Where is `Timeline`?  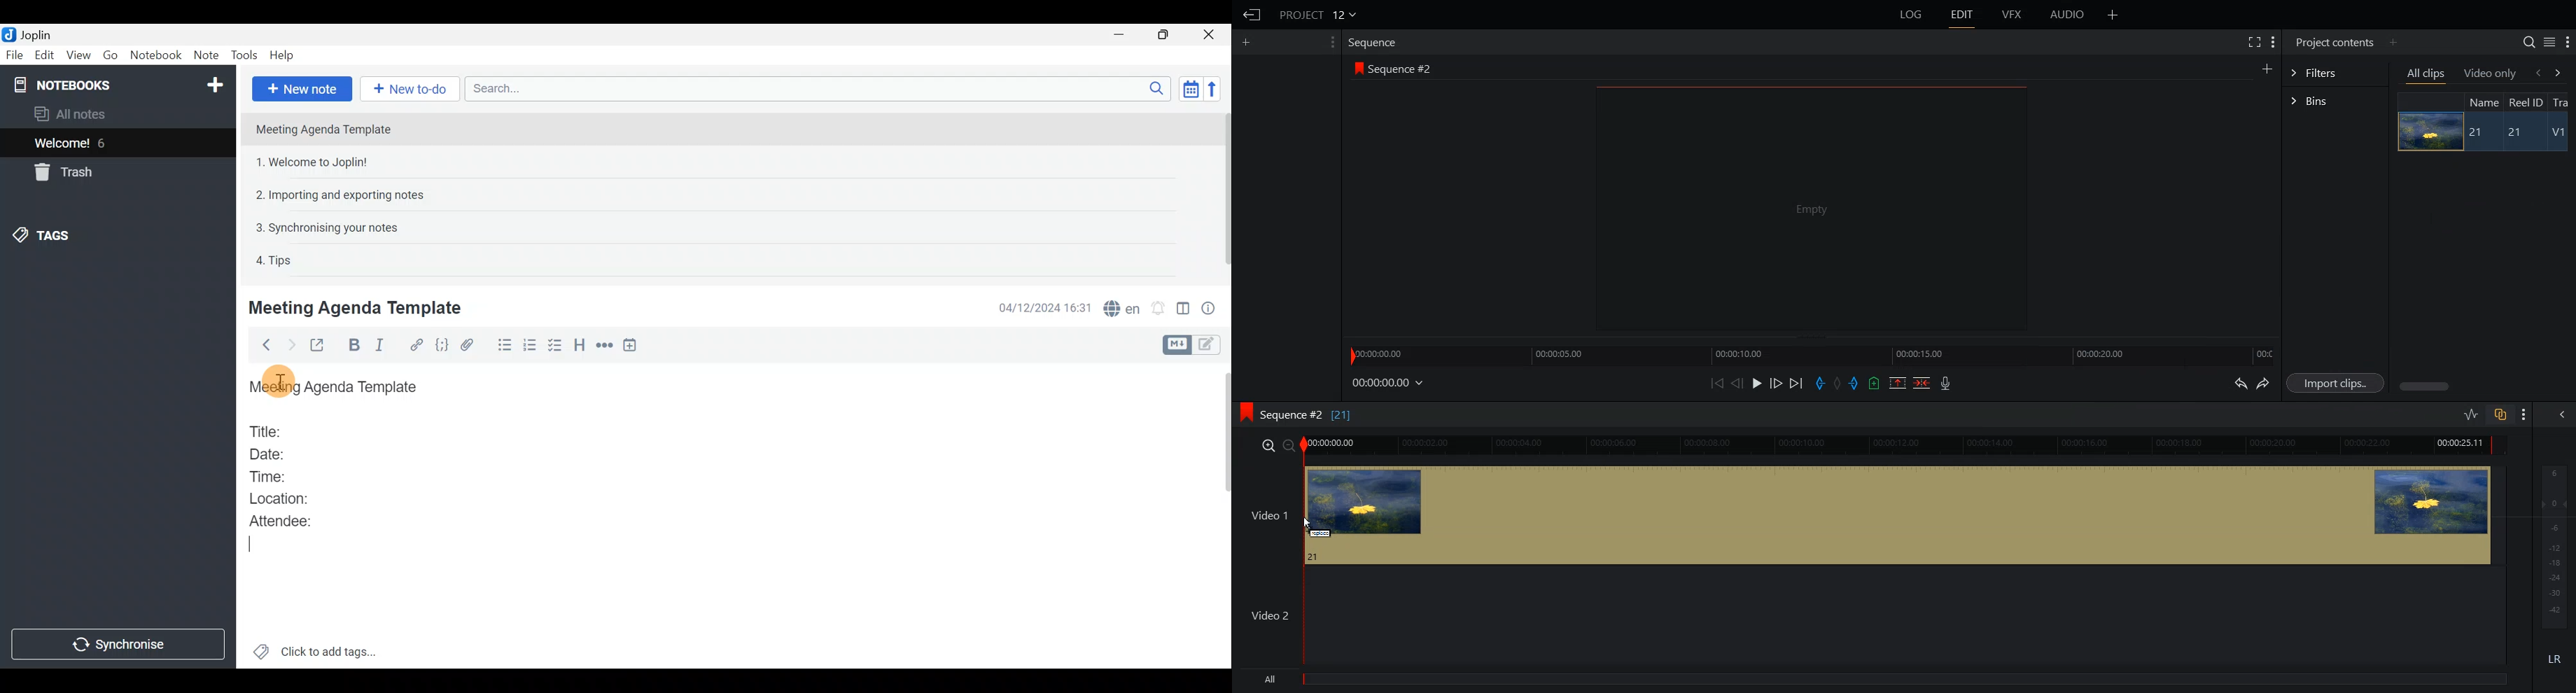
Timeline is located at coordinates (1907, 445).